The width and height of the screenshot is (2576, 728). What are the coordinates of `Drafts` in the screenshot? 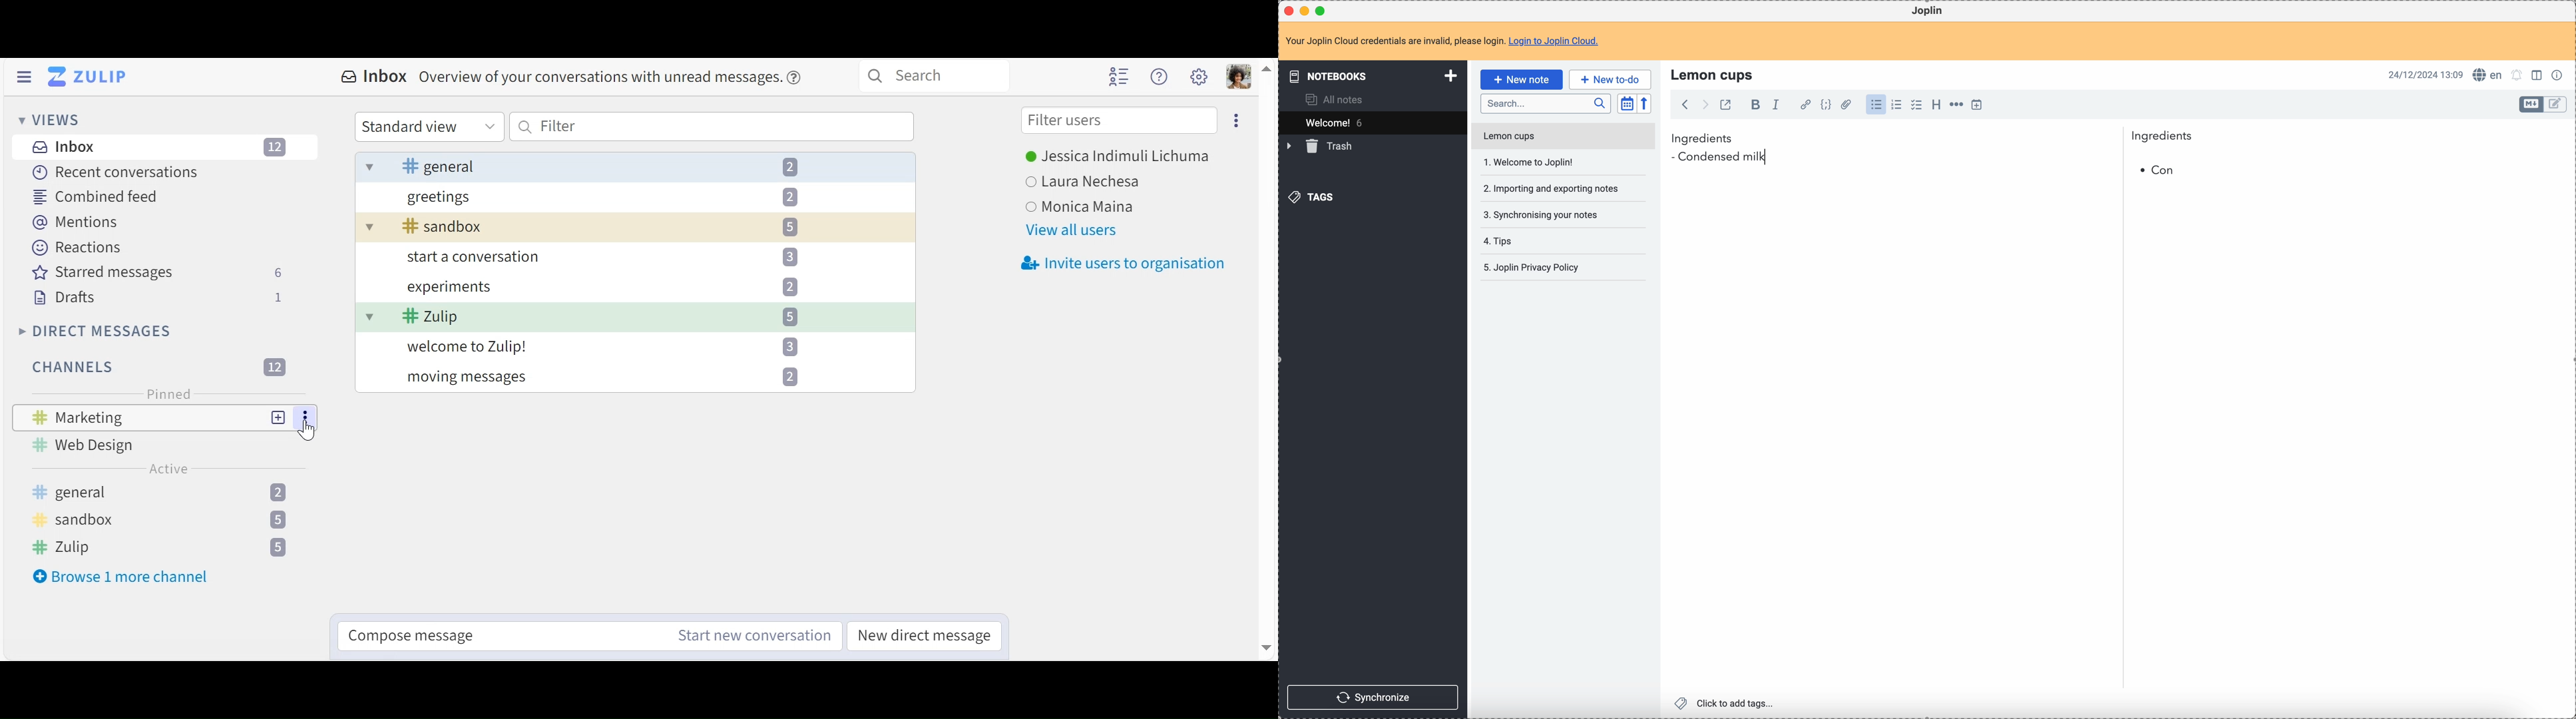 It's located at (157, 298).